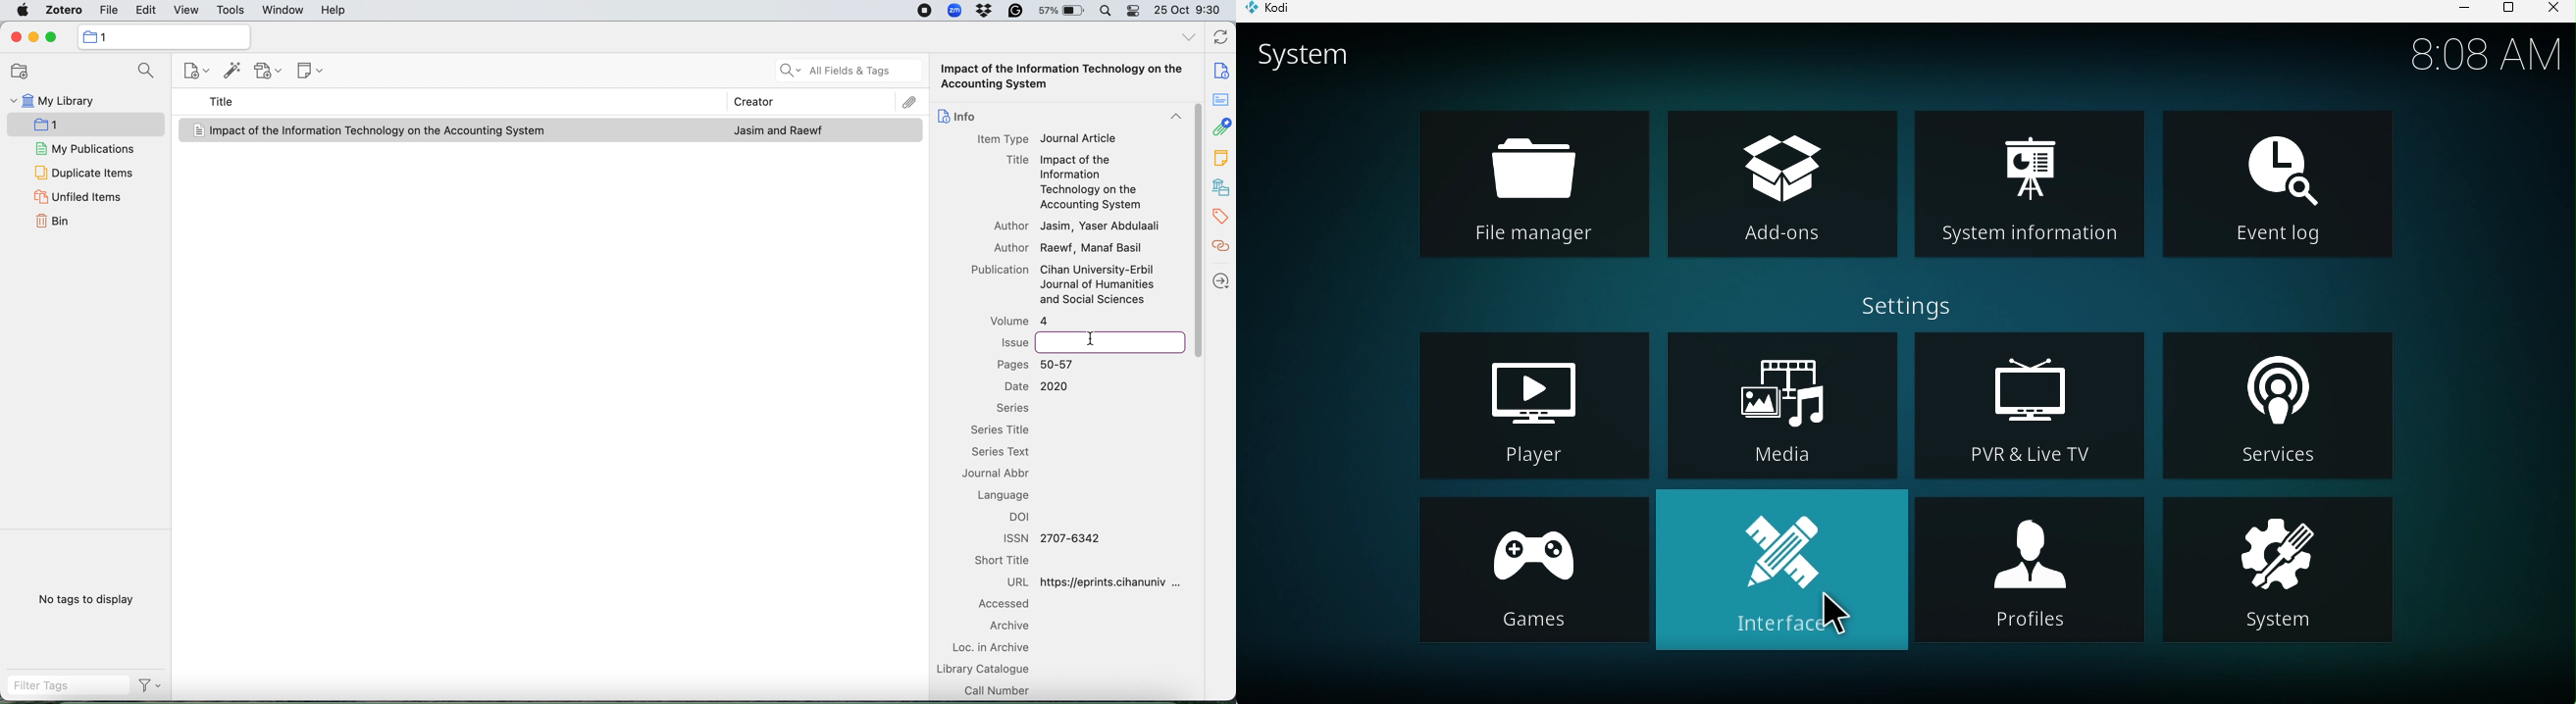 The width and height of the screenshot is (2576, 728). What do you see at coordinates (145, 9) in the screenshot?
I see `edit` at bounding box center [145, 9].